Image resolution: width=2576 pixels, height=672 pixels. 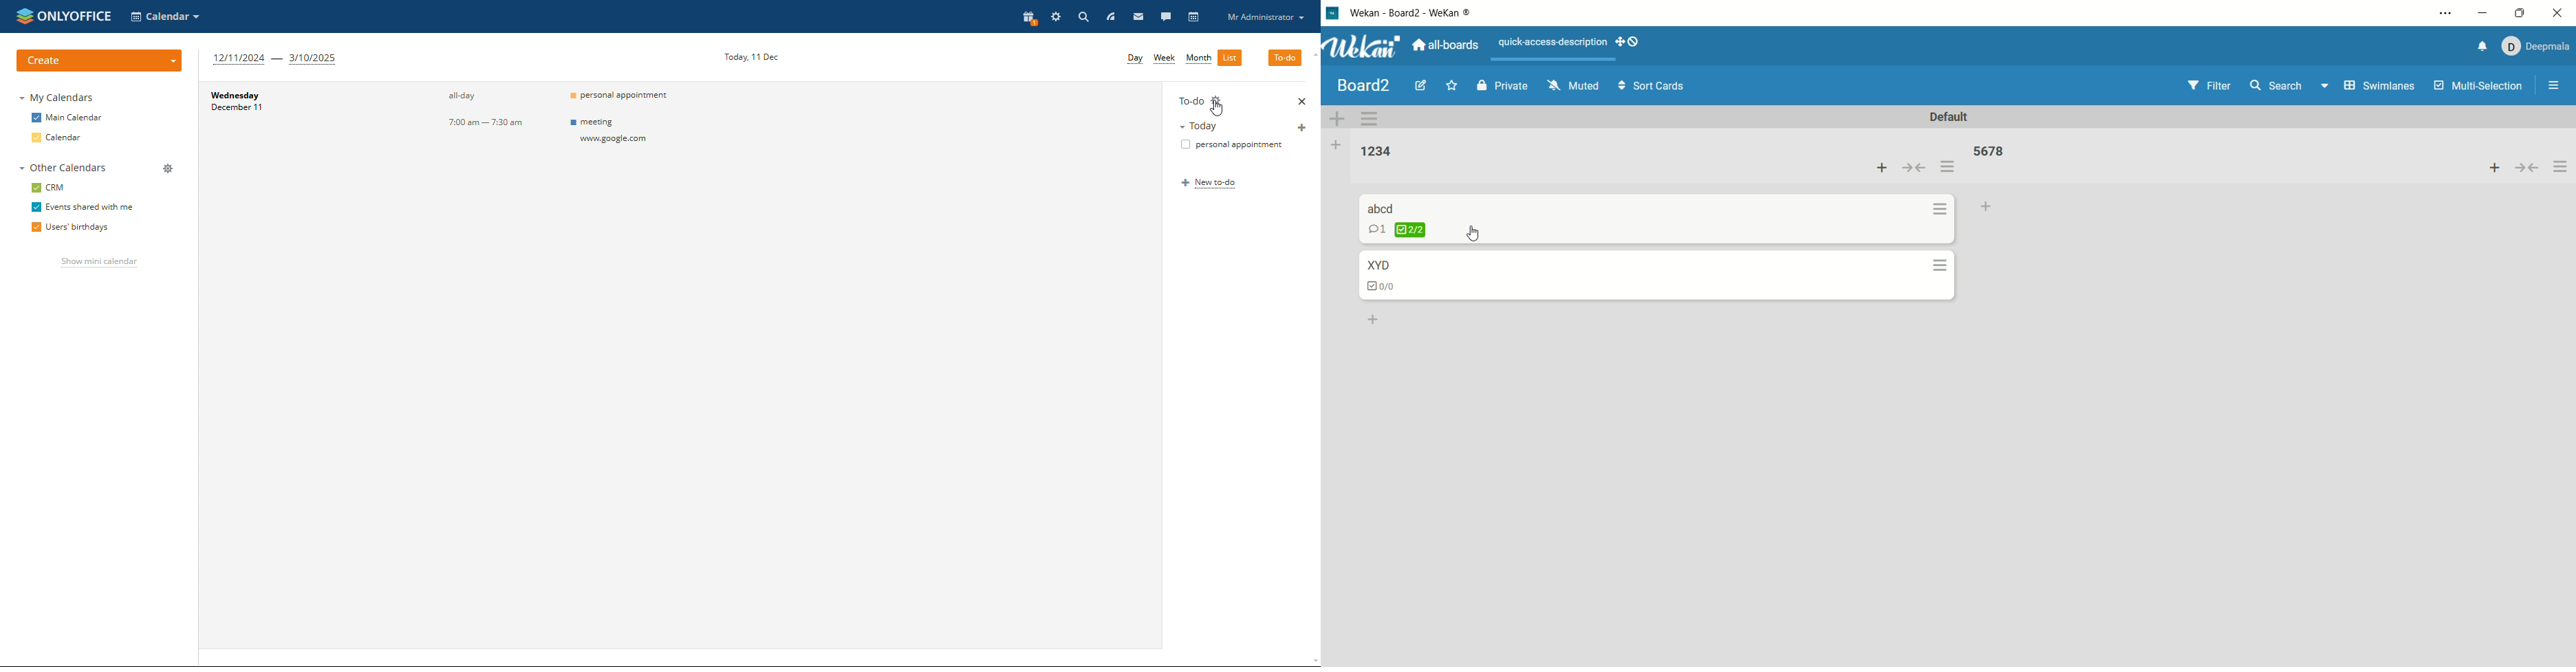 What do you see at coordinates (2562, 167) in the screenshot?
I see `options` at bounding box center [2562, 167].